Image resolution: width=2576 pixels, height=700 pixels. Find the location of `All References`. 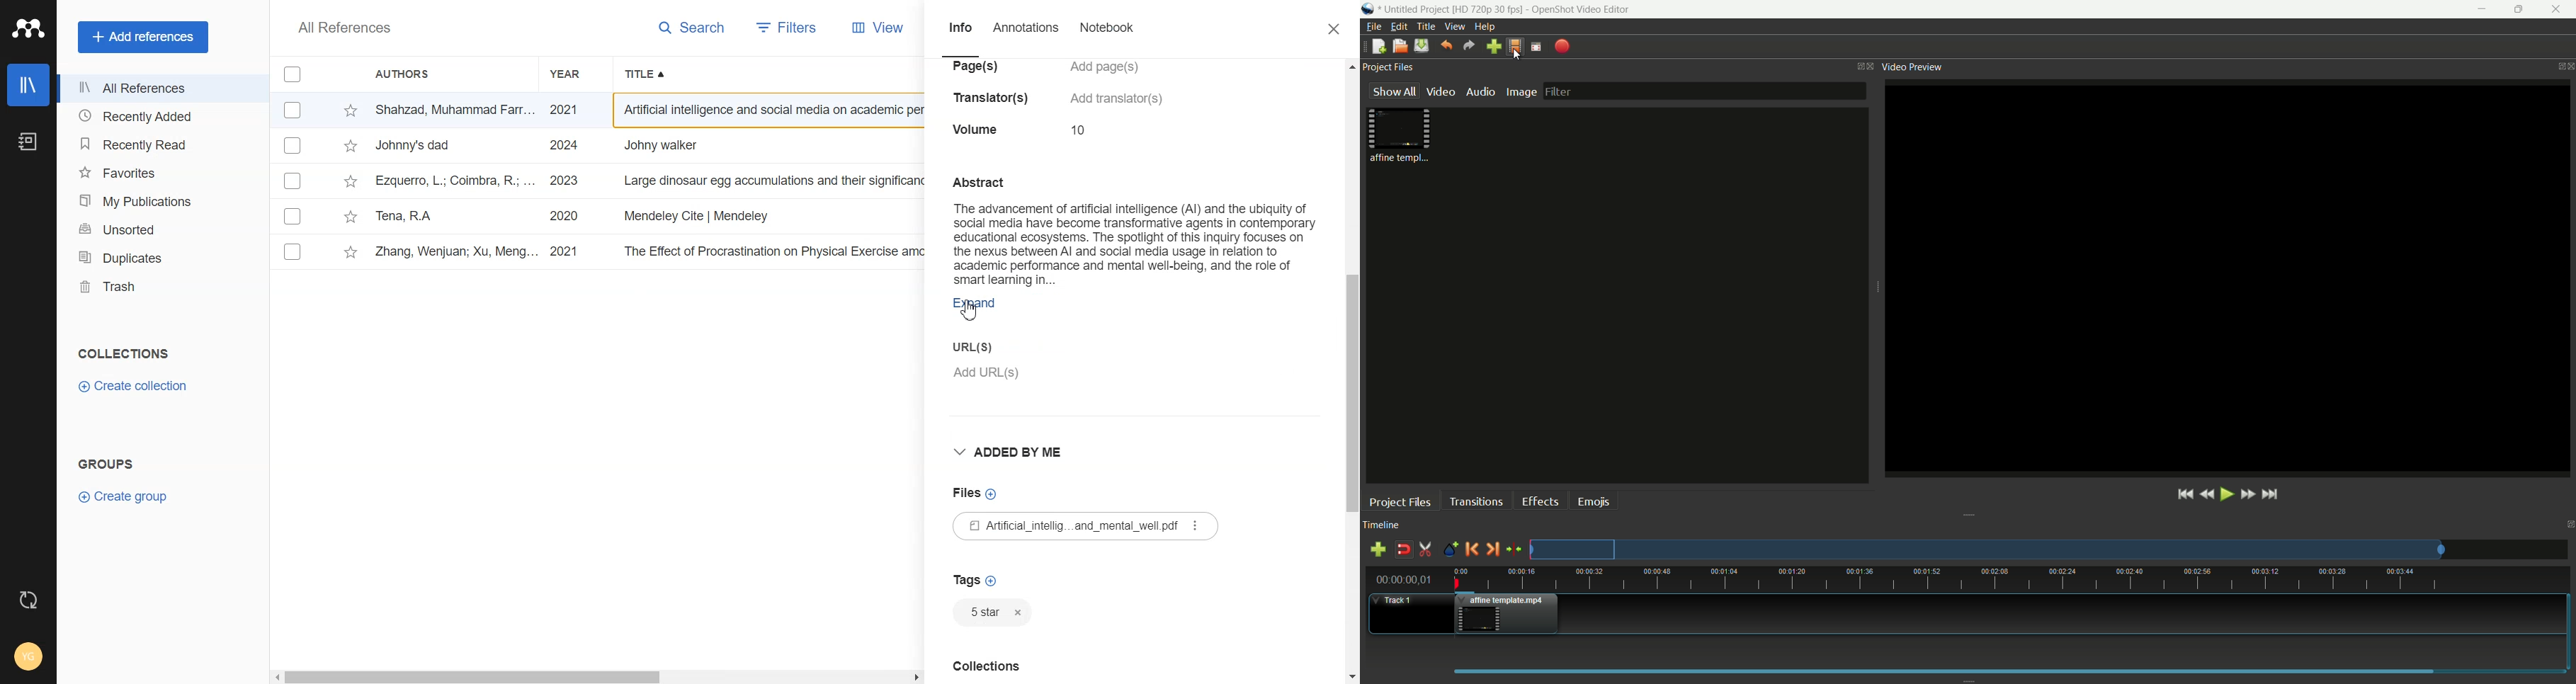

All References is located at coordinates (357, 27).